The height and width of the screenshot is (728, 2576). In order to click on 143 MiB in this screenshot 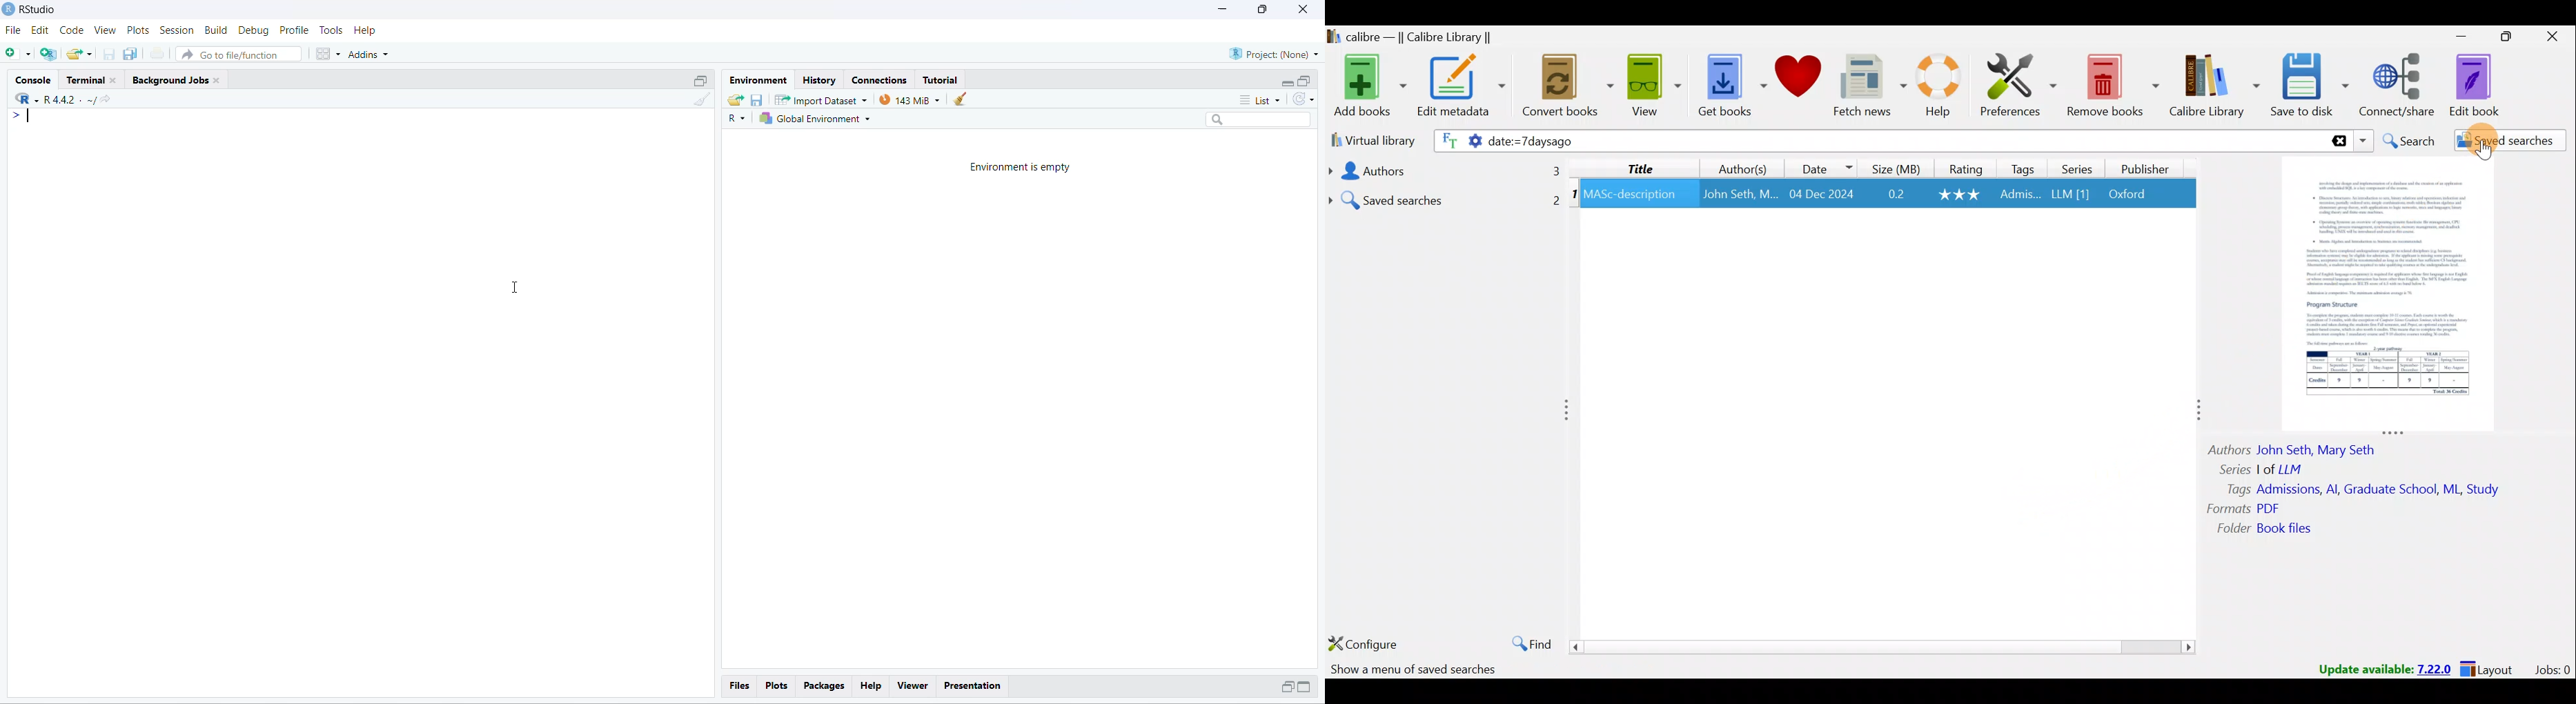, I will do `click(909, 99)`.